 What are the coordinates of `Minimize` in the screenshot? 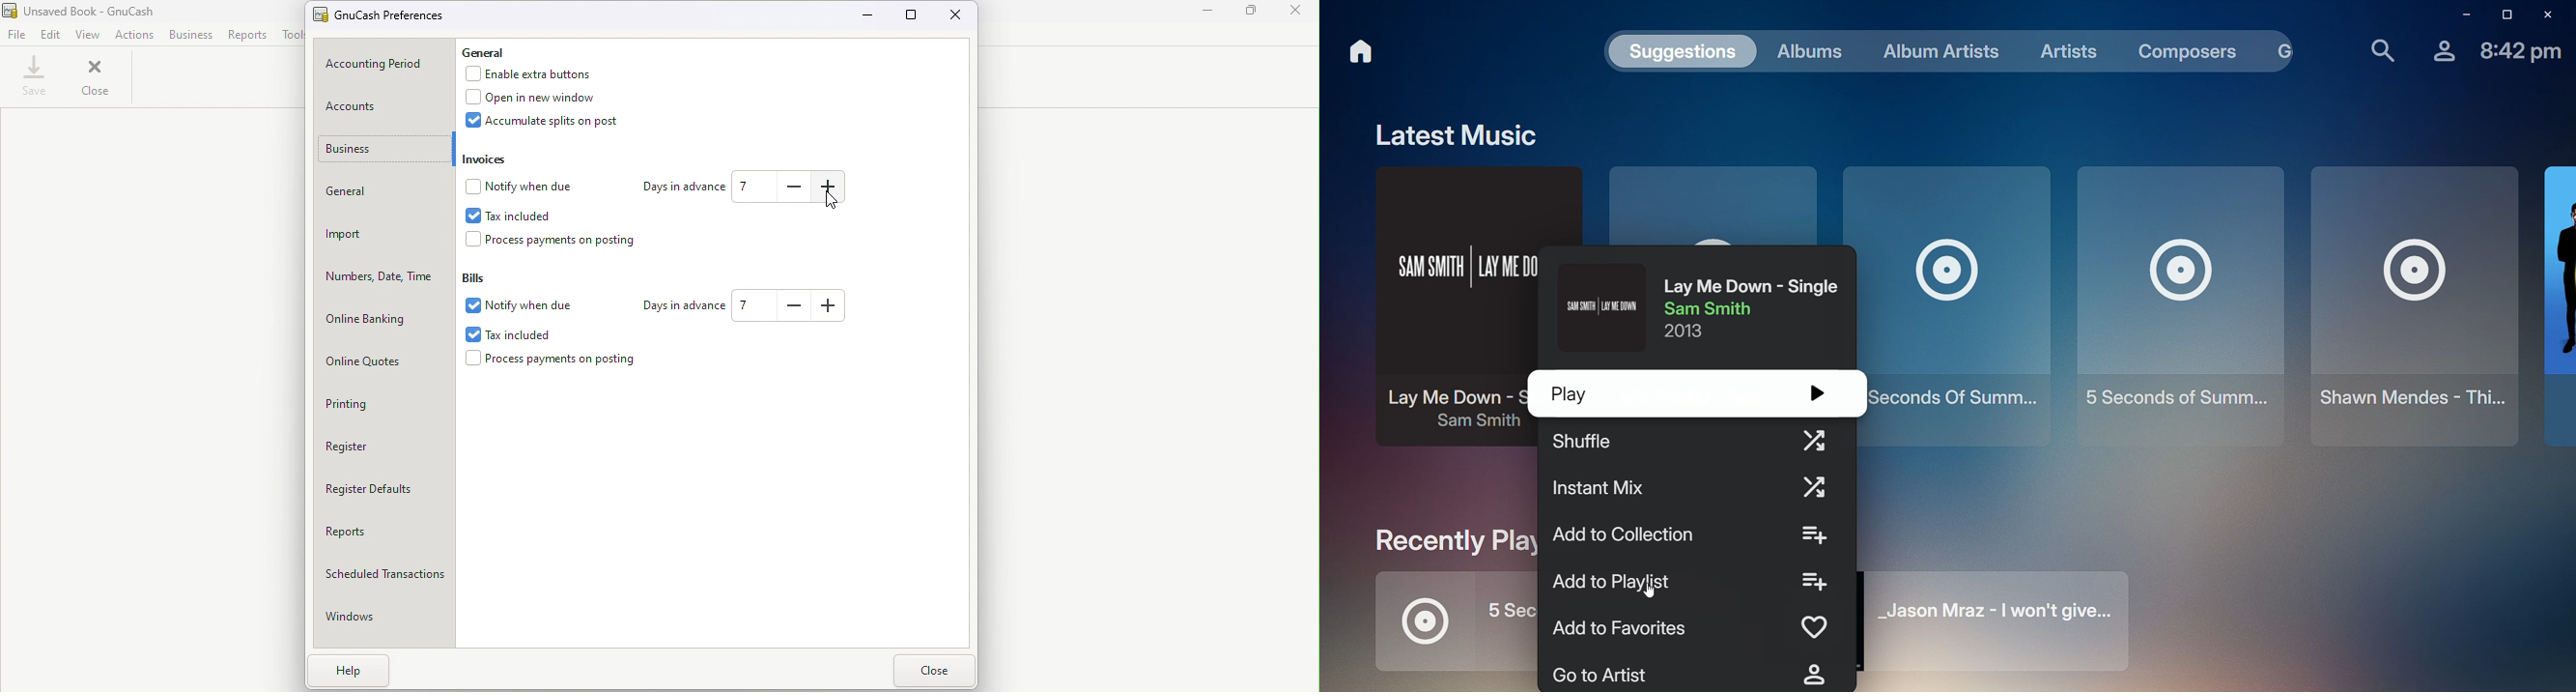 It's located at (872, 17).